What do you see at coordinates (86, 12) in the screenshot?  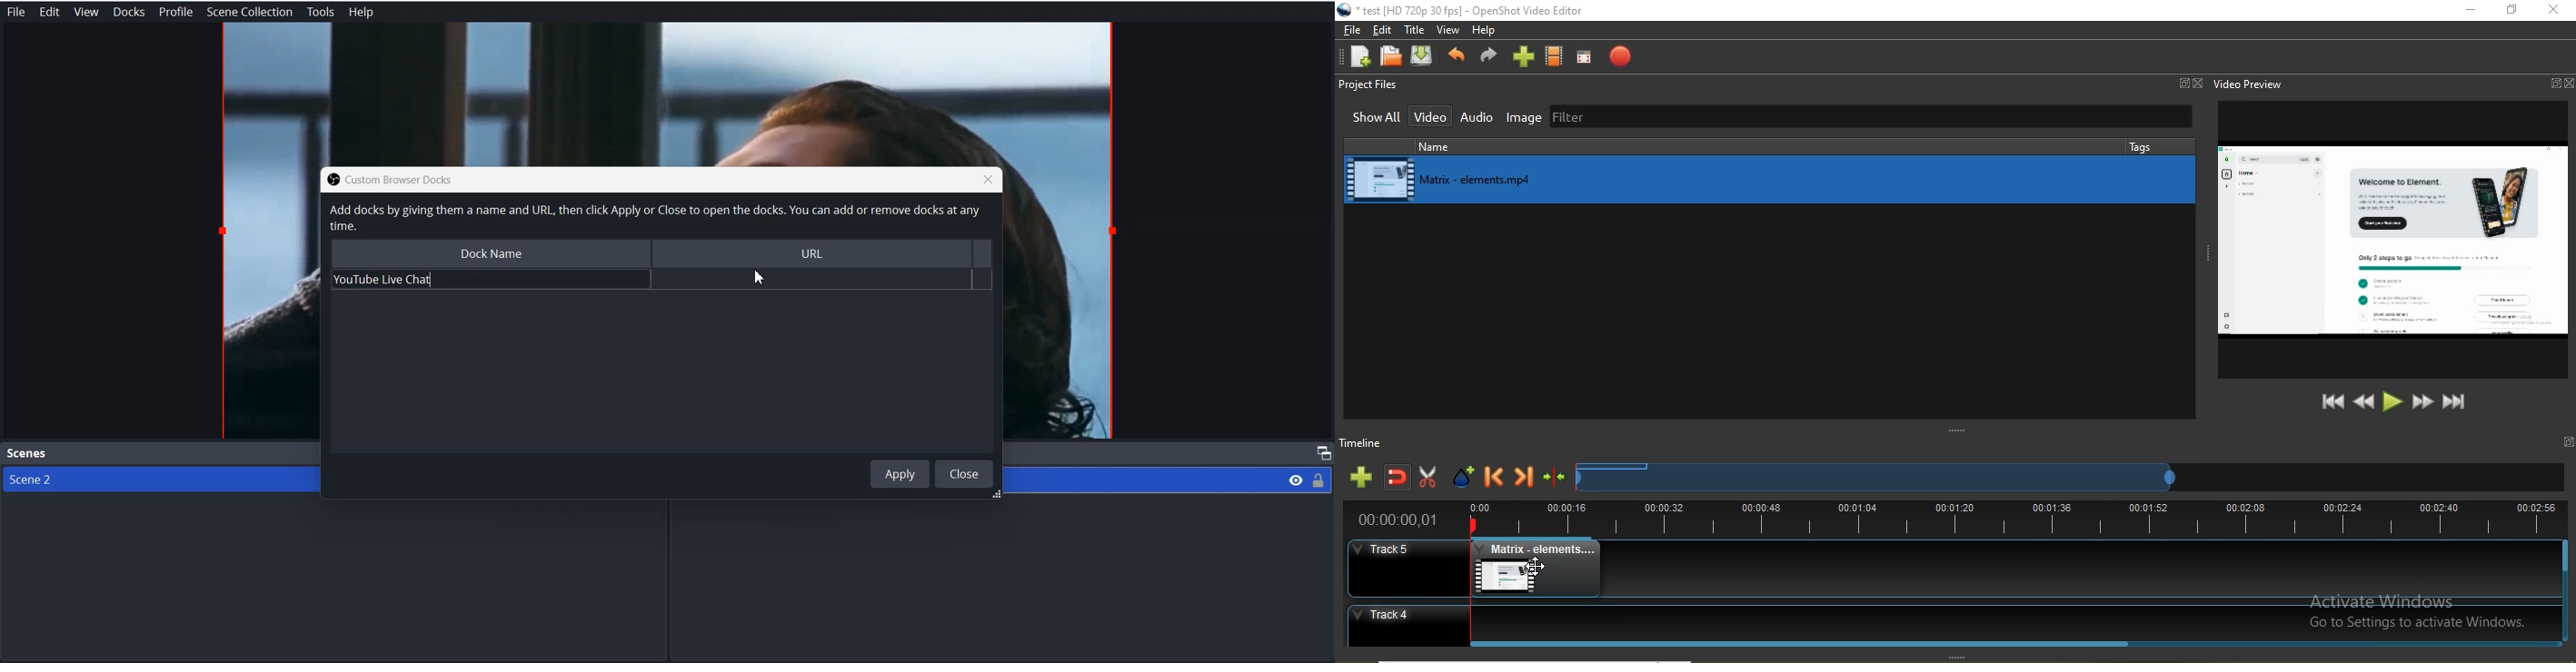 I see `View` at bounding box center [86, 12].